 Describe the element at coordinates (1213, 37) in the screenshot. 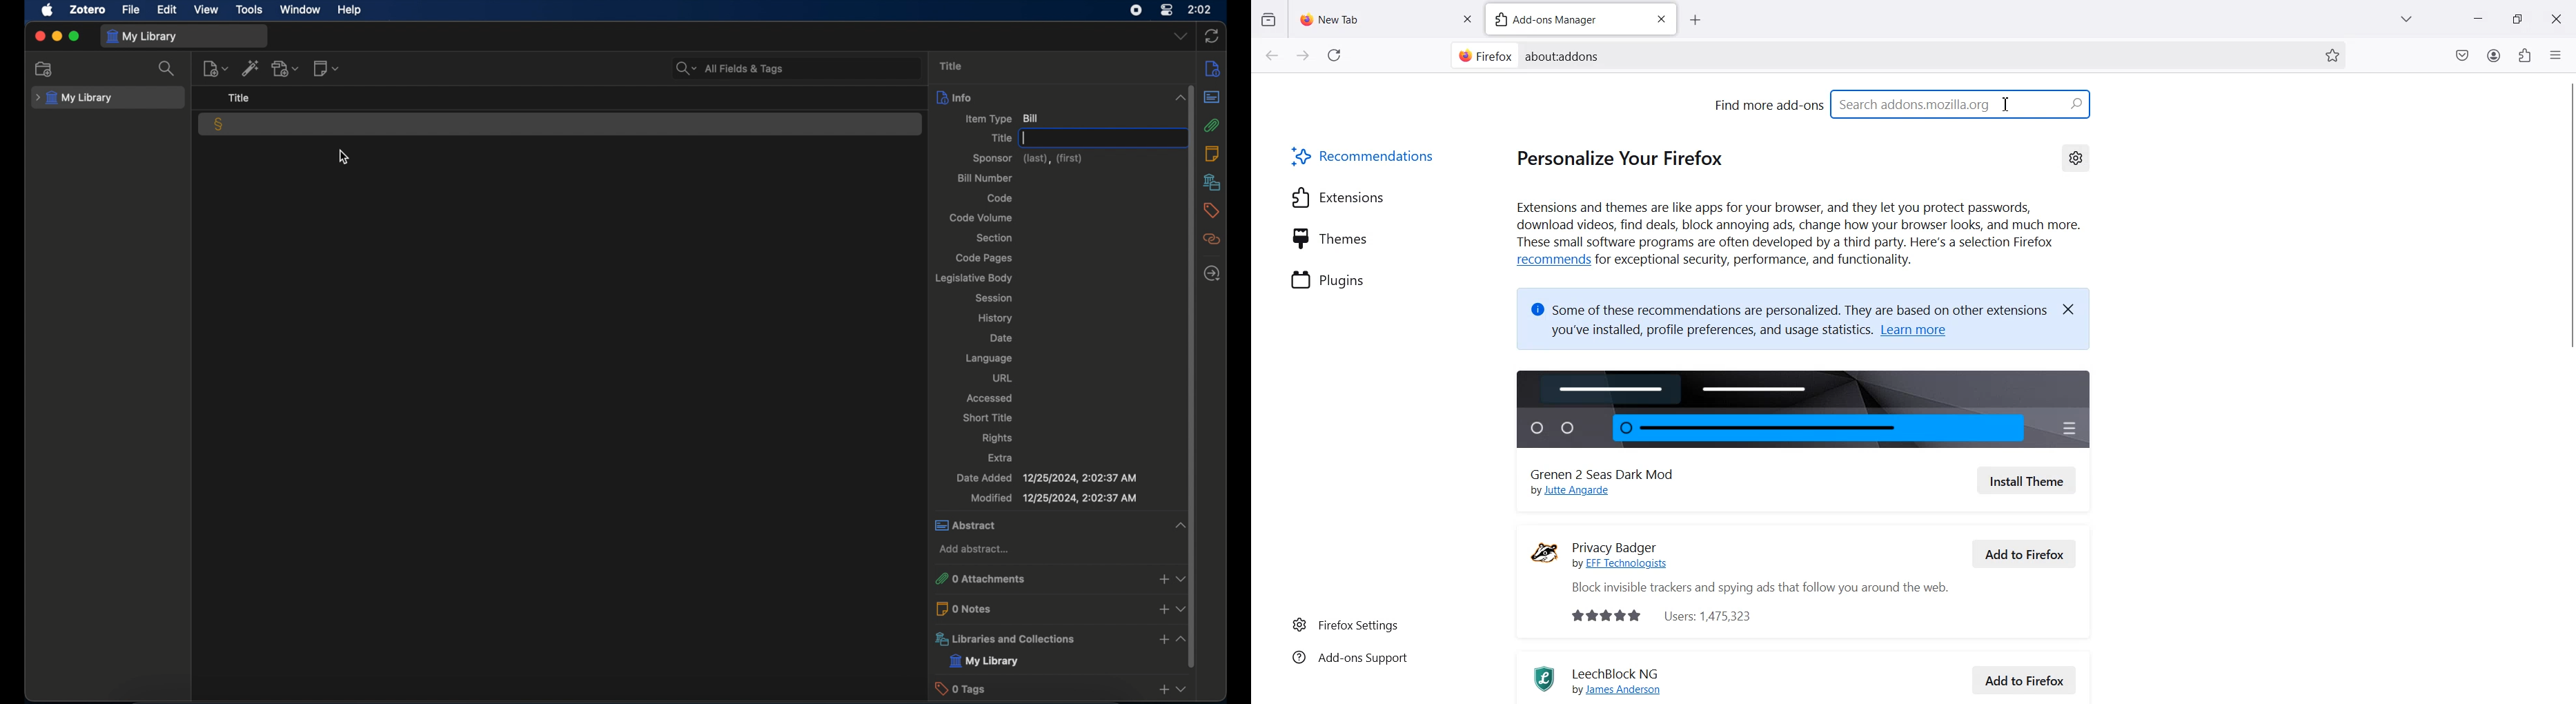

I see `sync` at that location.